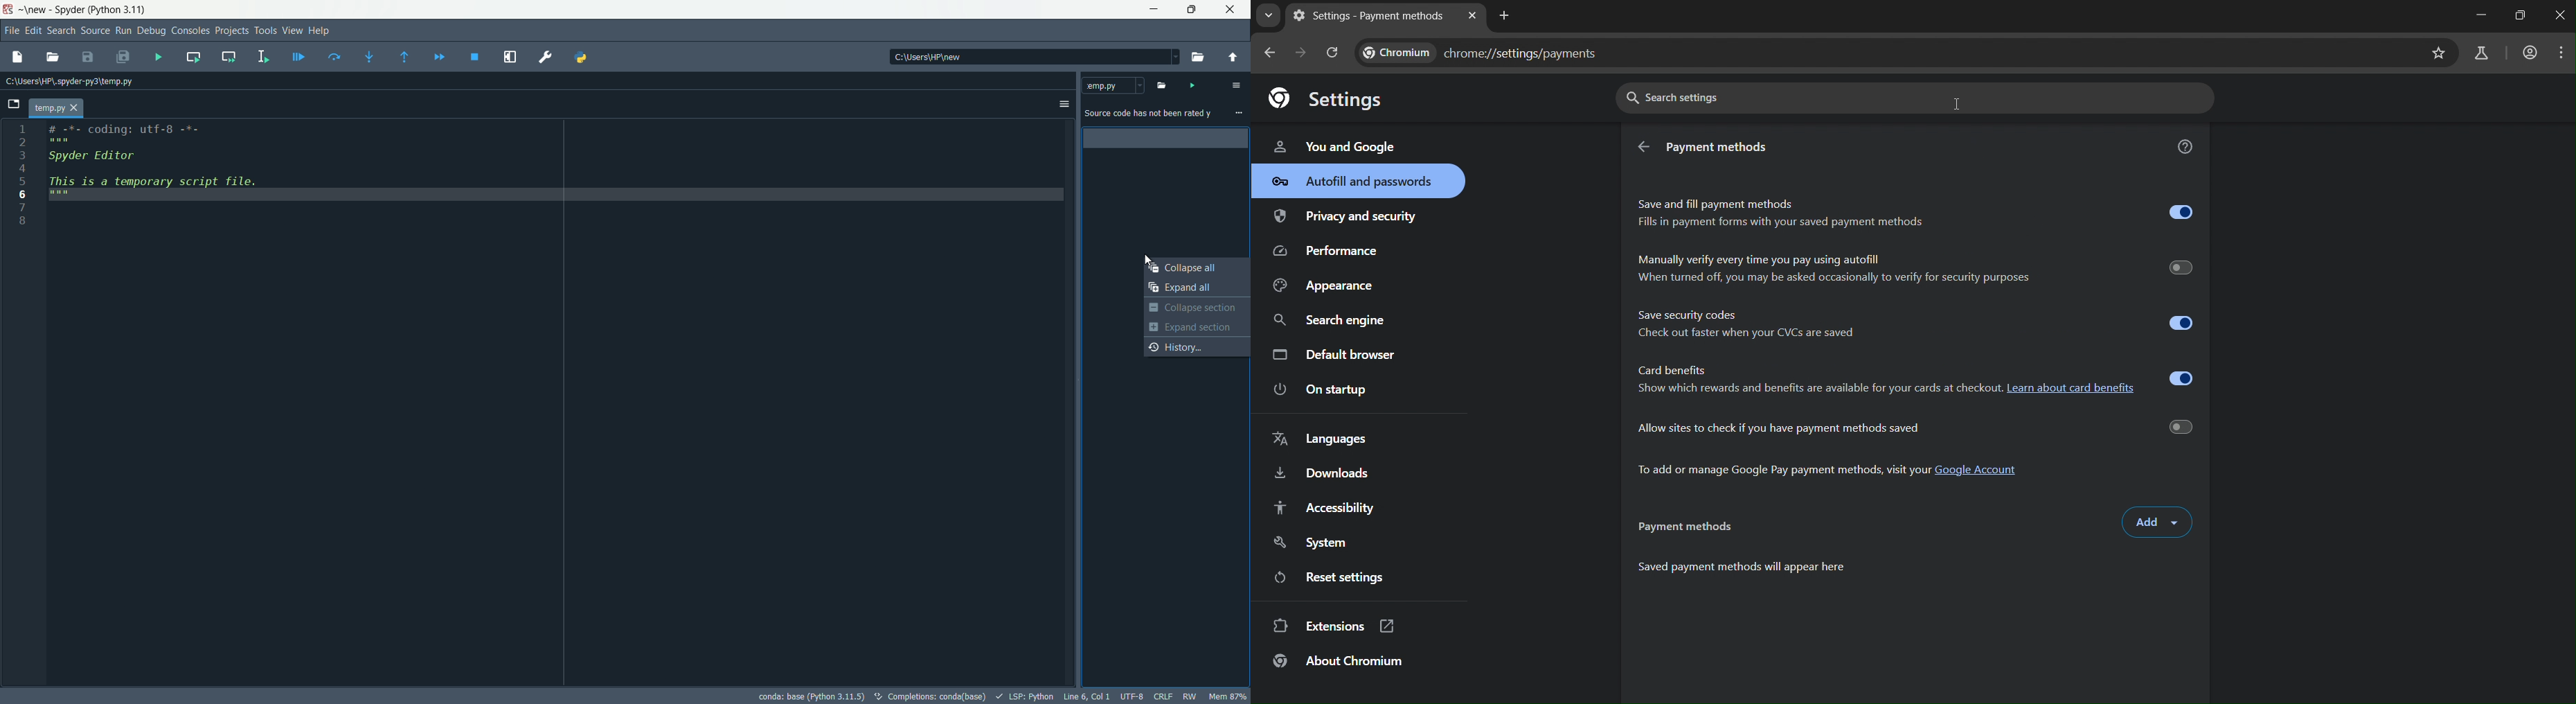 The image size is (2576, 728). What do you see at coordinates (1131, 696) in the screenshot?
I see `file encoding` at bounding box center [1131, 696].